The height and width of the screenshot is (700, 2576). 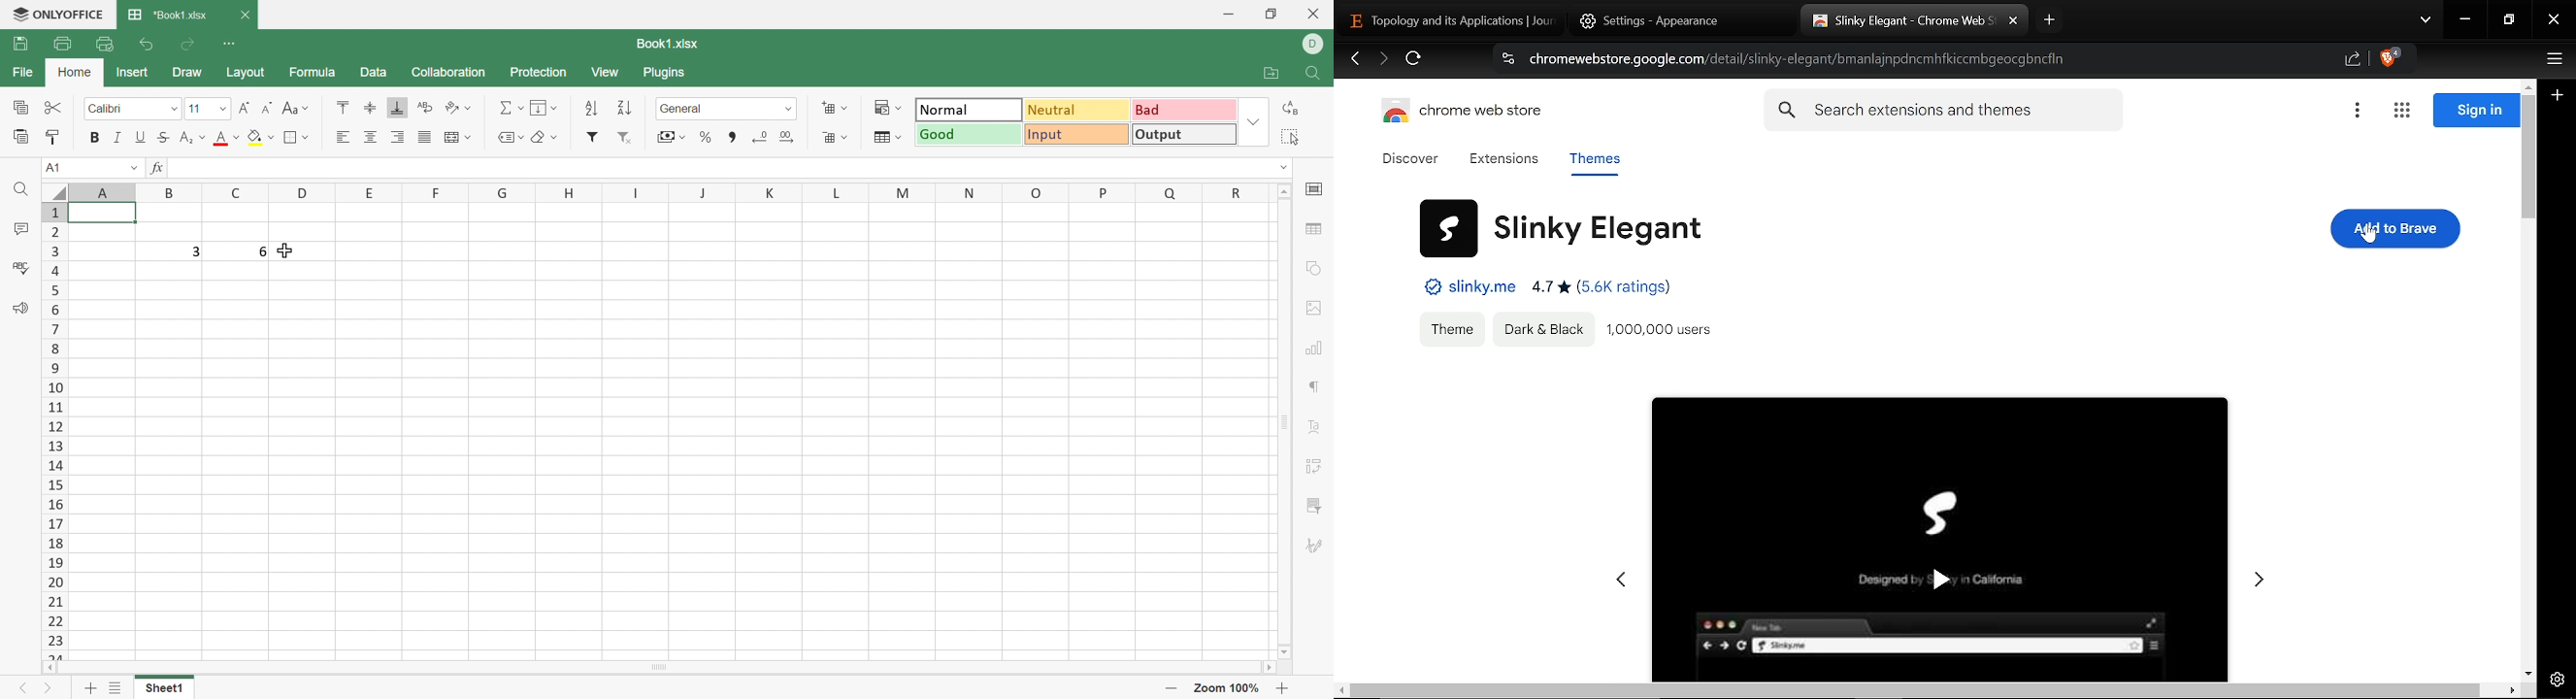 I want to click on Good, so click(x=970, y=133).